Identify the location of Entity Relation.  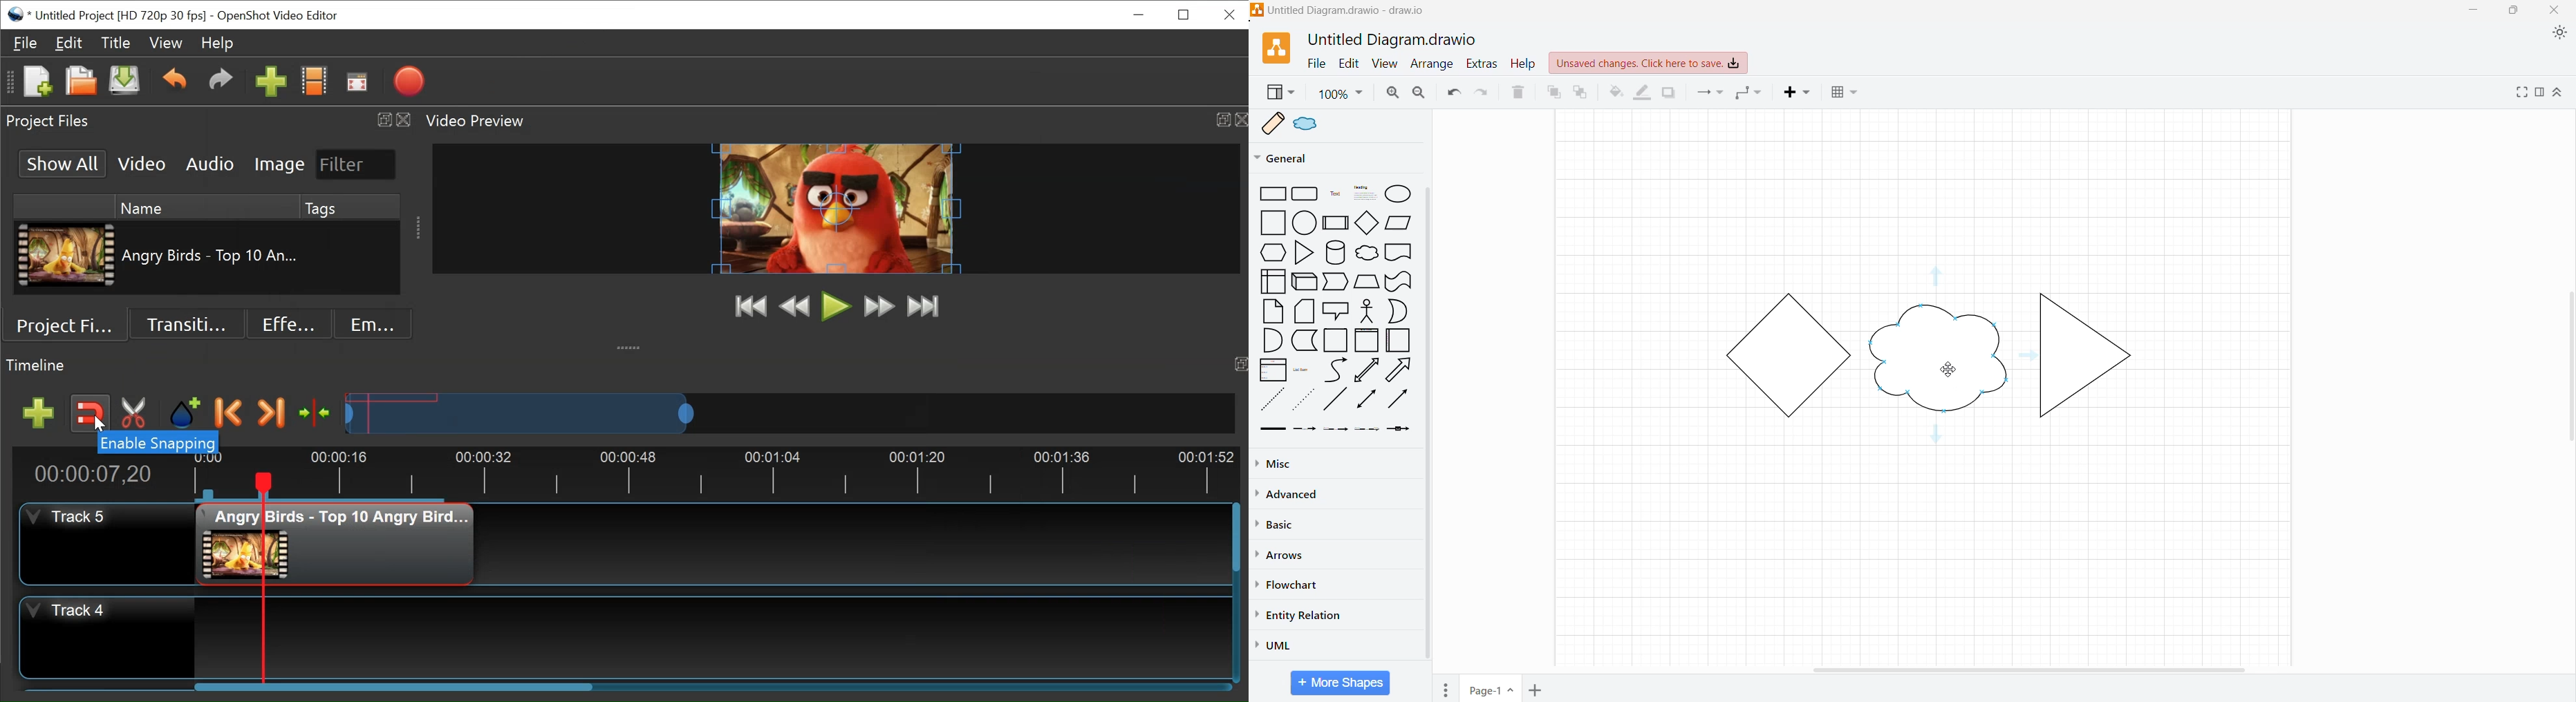
(1307, 615).